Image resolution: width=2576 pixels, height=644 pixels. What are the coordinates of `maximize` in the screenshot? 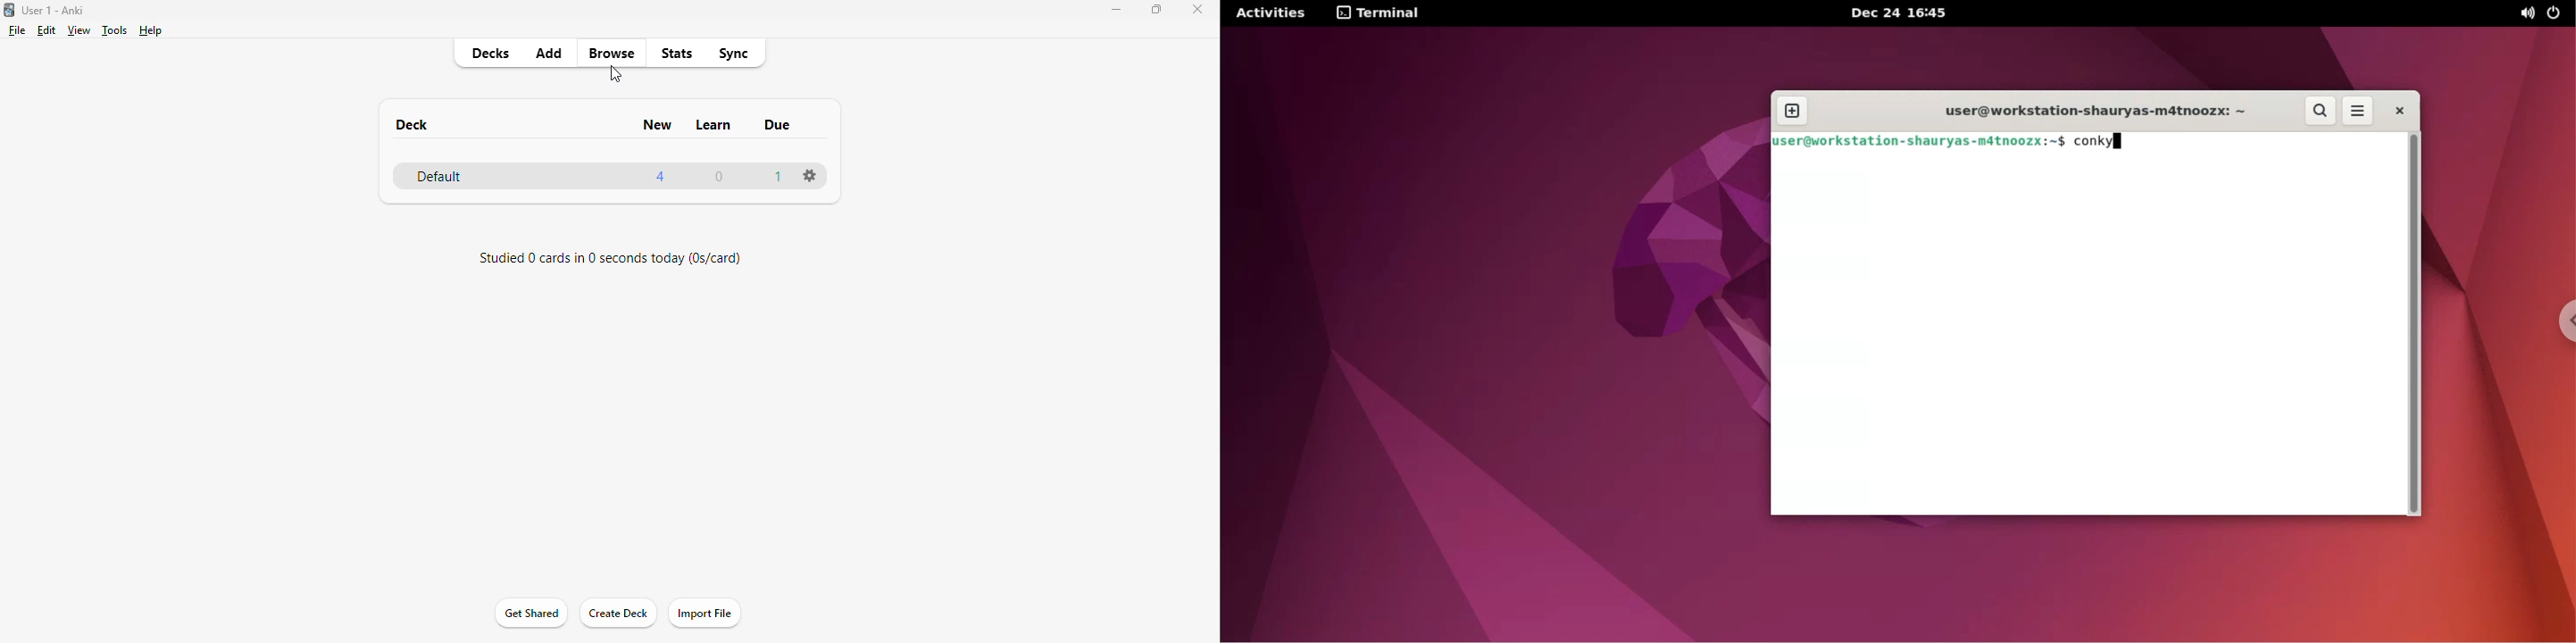 It's located at (1155, 10).